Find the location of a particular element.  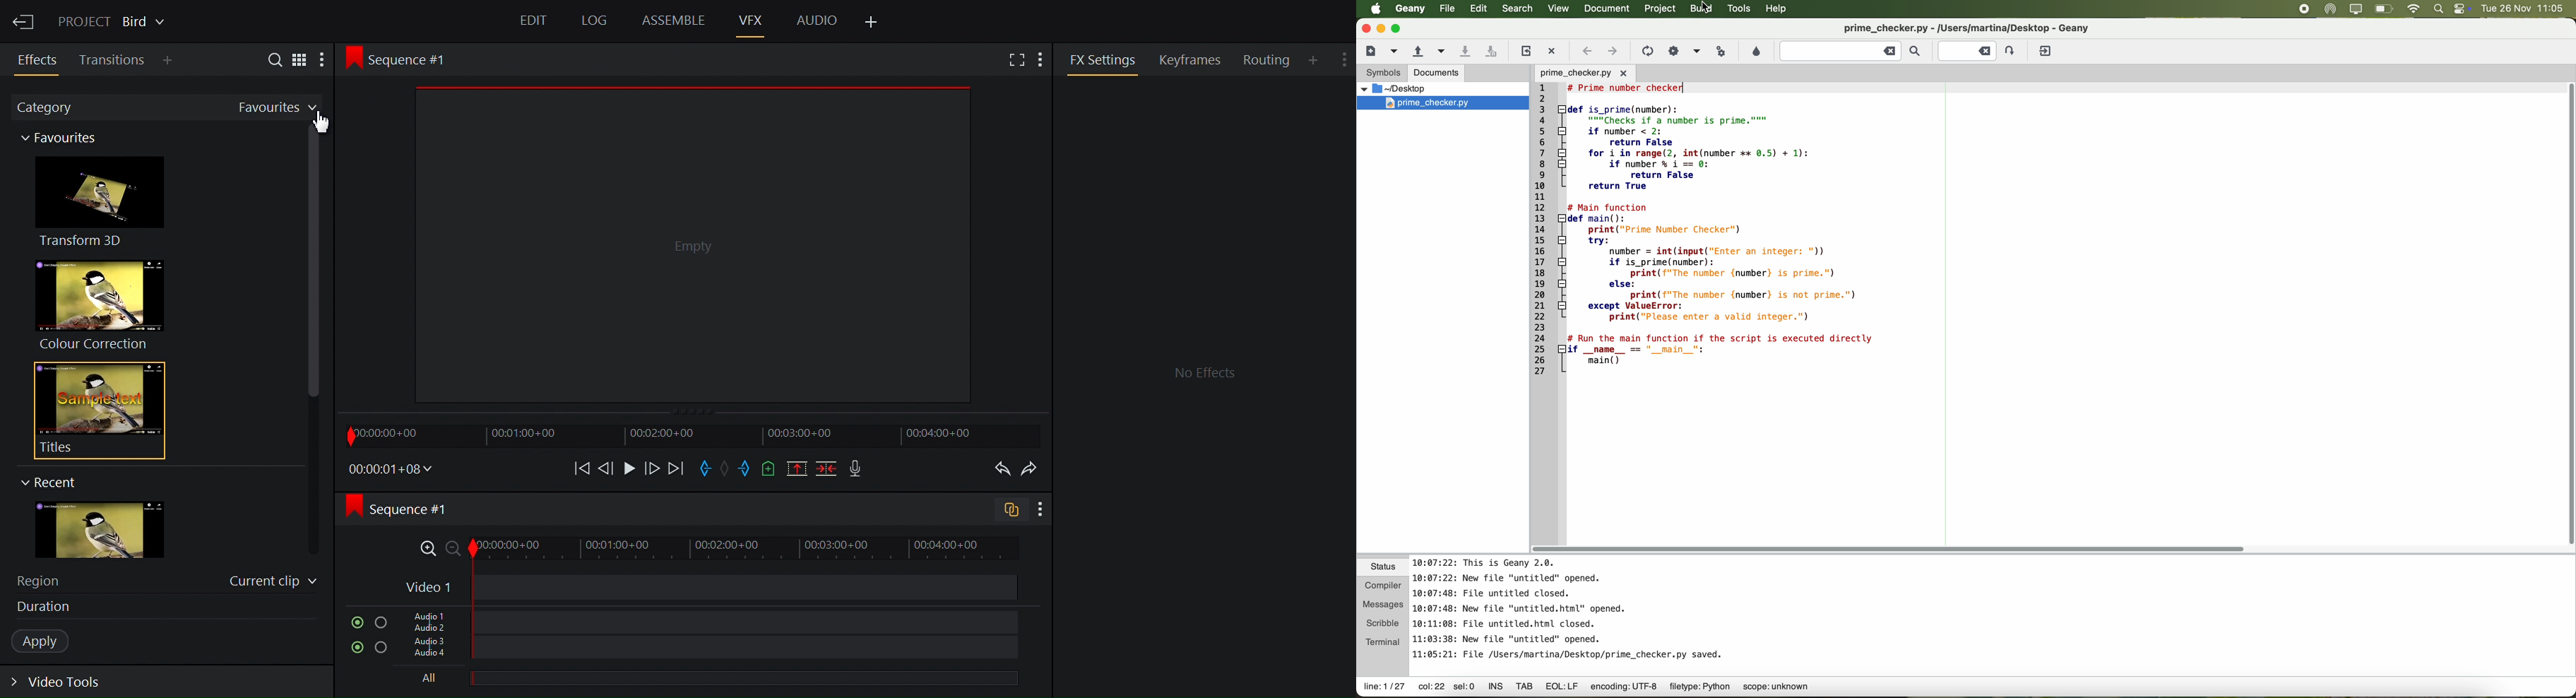

Edit is located at coordinates (535, 23).